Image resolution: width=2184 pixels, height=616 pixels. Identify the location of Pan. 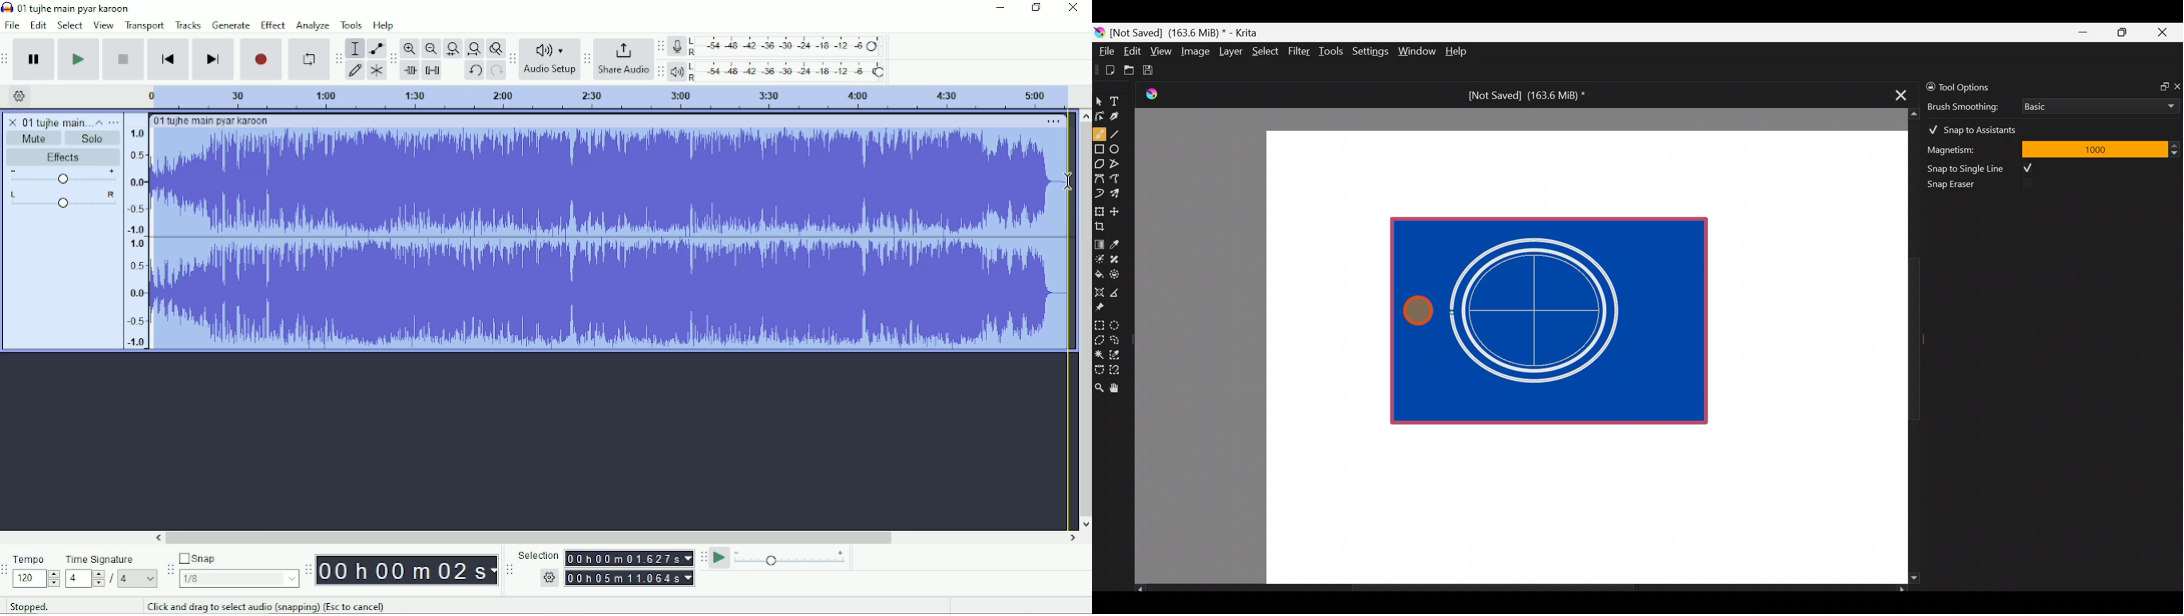
(63, 200).